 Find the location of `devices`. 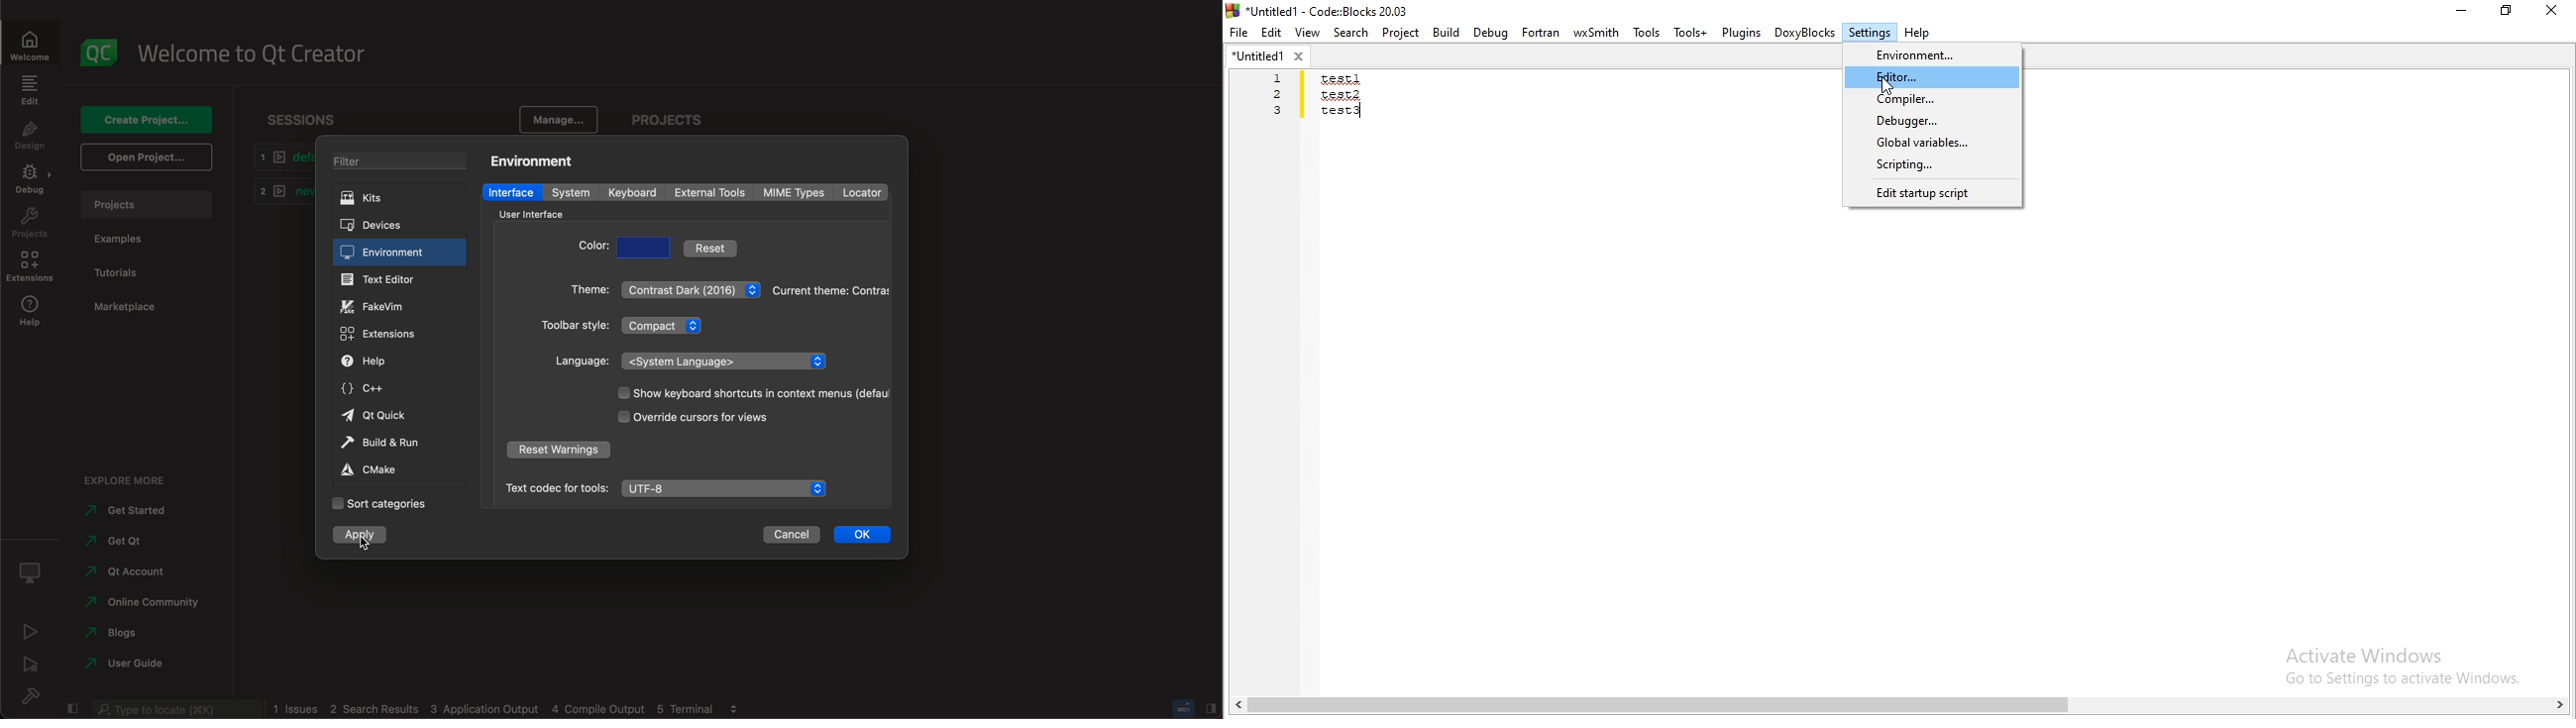

devices is located at coordinates (389, 224).